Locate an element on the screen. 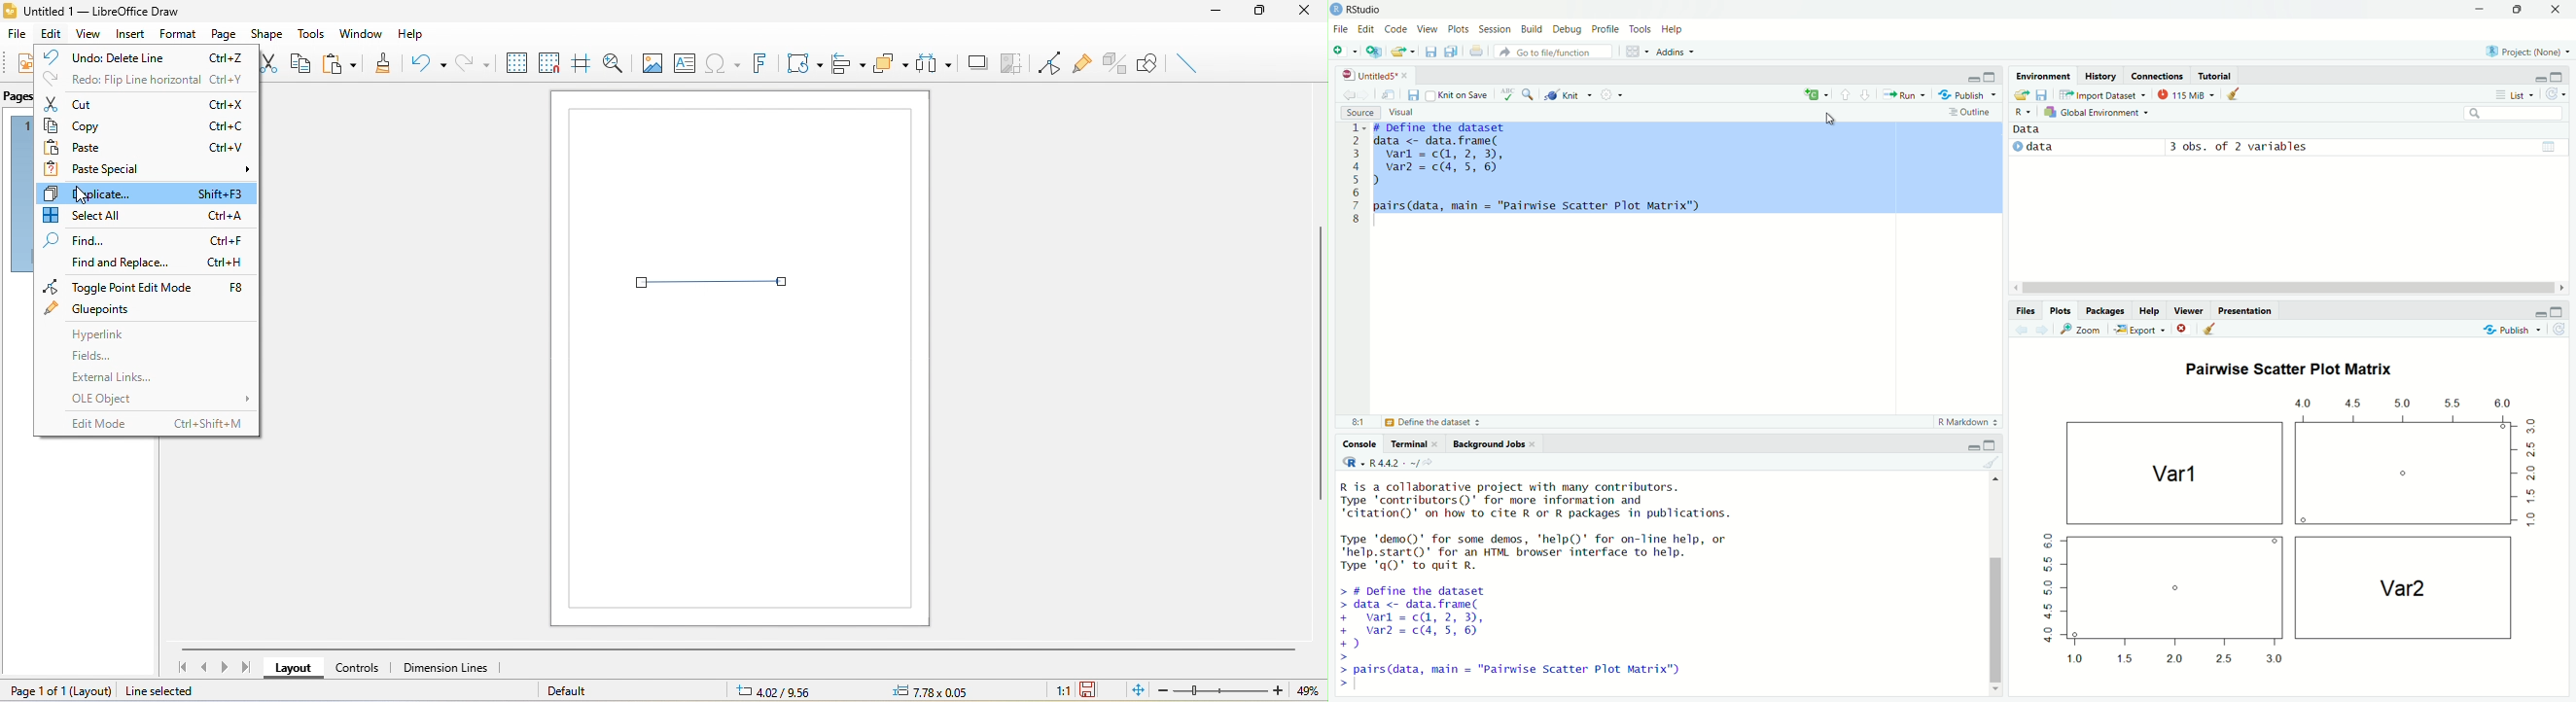  line selected is located at coordinates (173, 691).